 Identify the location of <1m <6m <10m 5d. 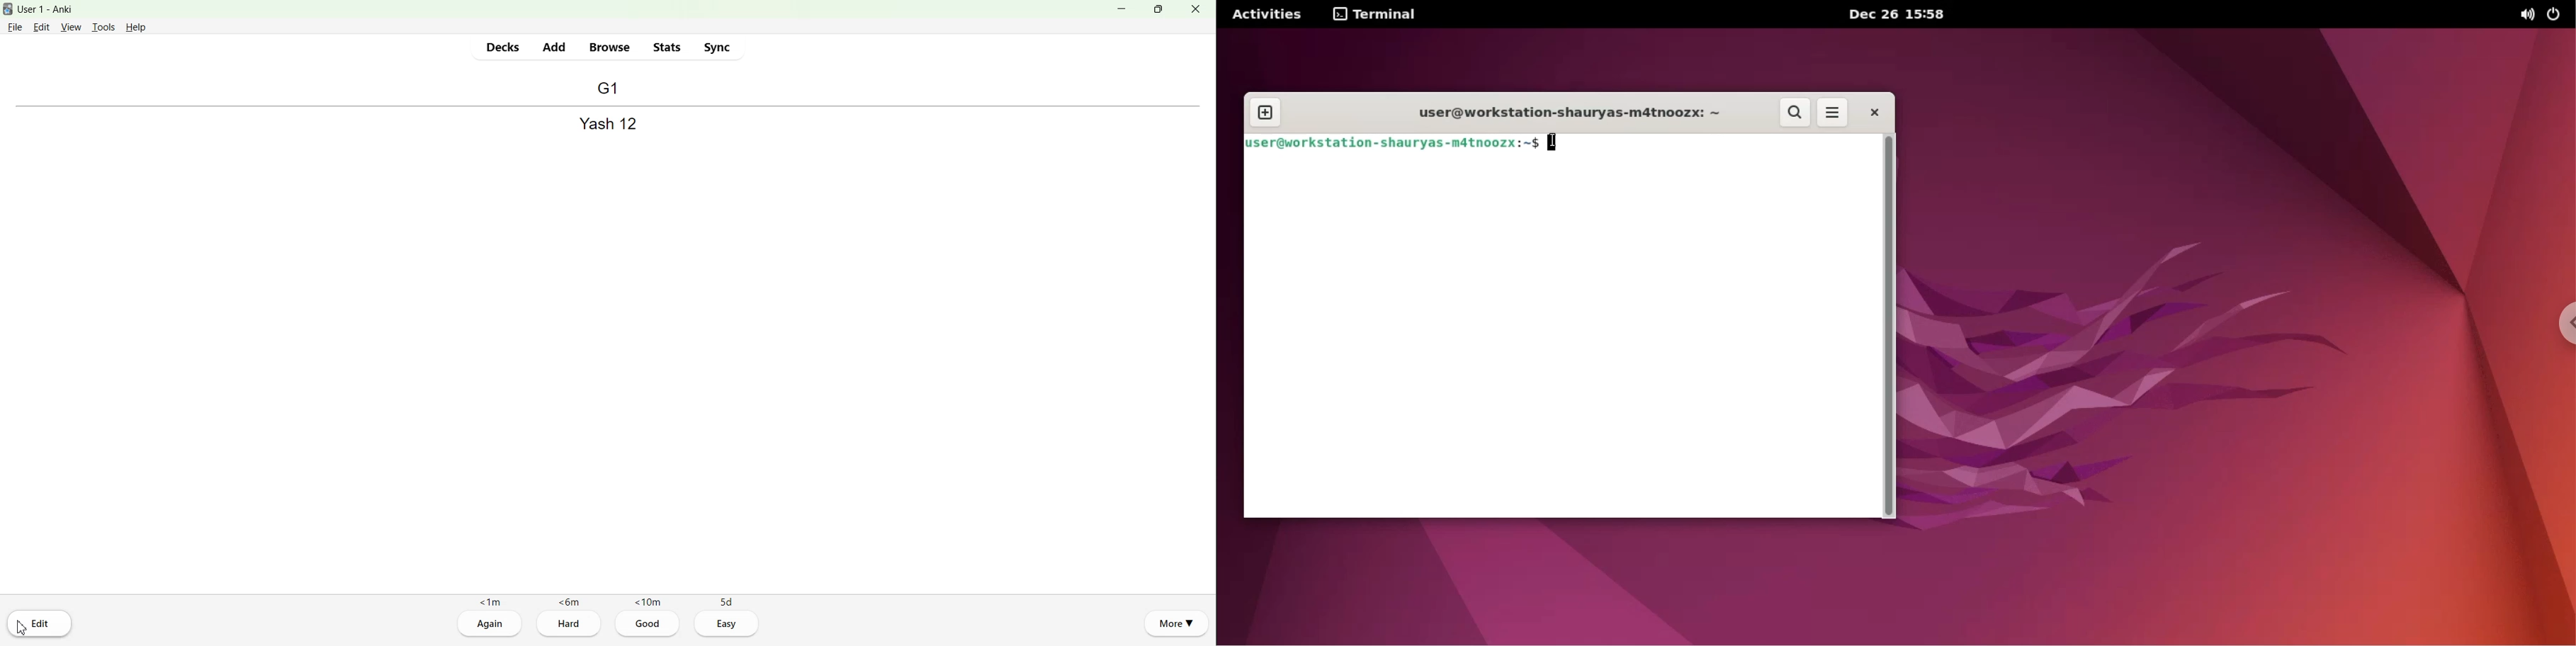
(607, 601).